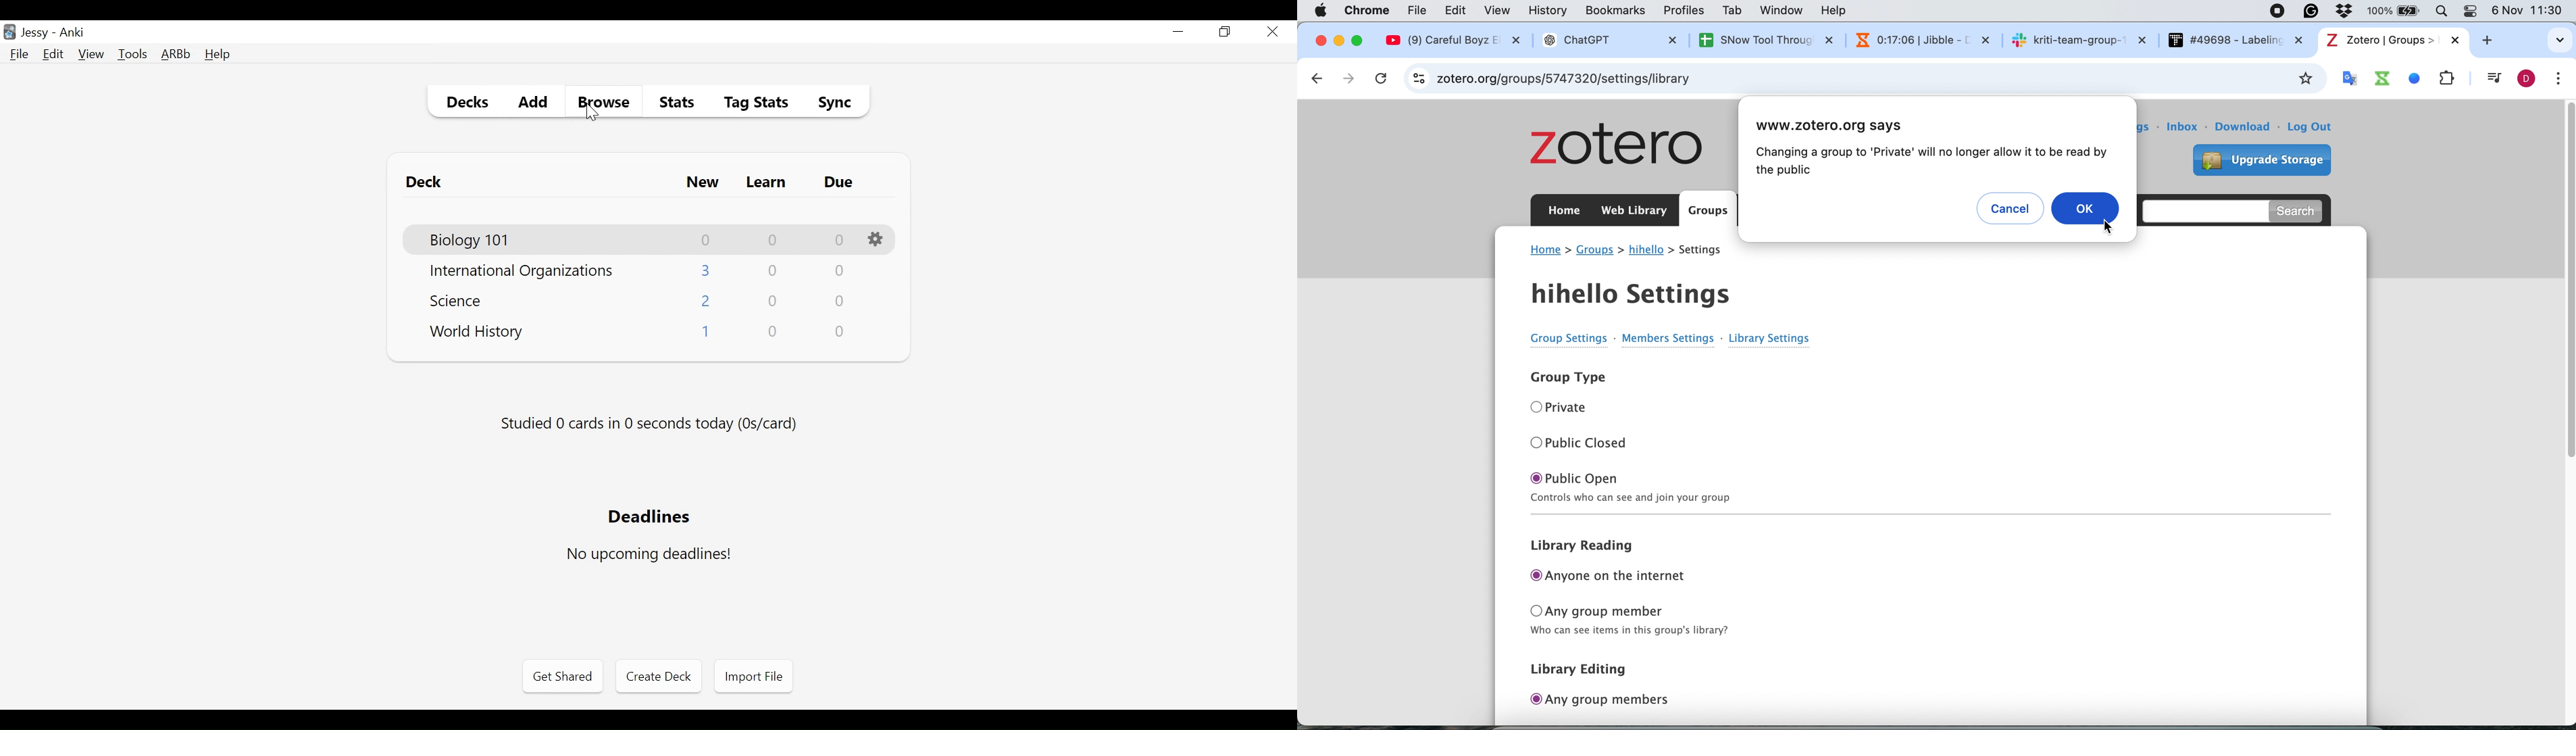 The height and width of the screenshot is (756, 2576). Describe the element at coordinates (2544, 36) in the screenshot. I see `search tabs` at that location.